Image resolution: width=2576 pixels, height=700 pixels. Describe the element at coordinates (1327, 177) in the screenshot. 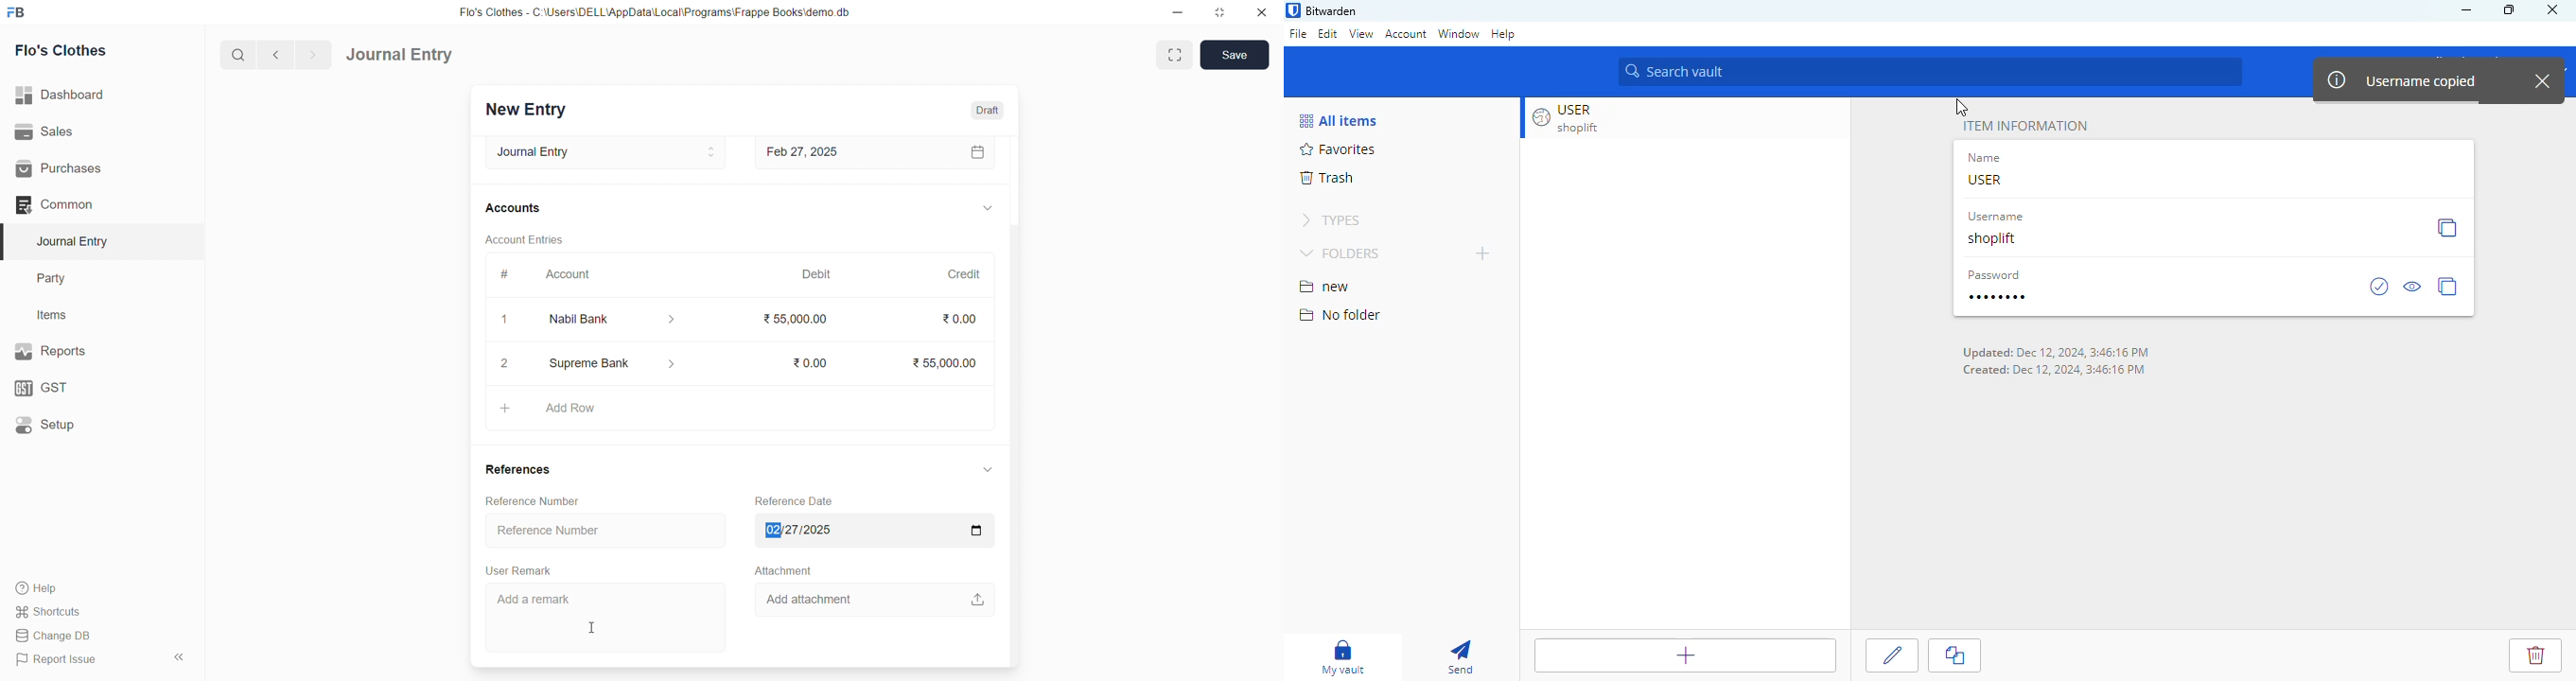

I see `trash` at that location.